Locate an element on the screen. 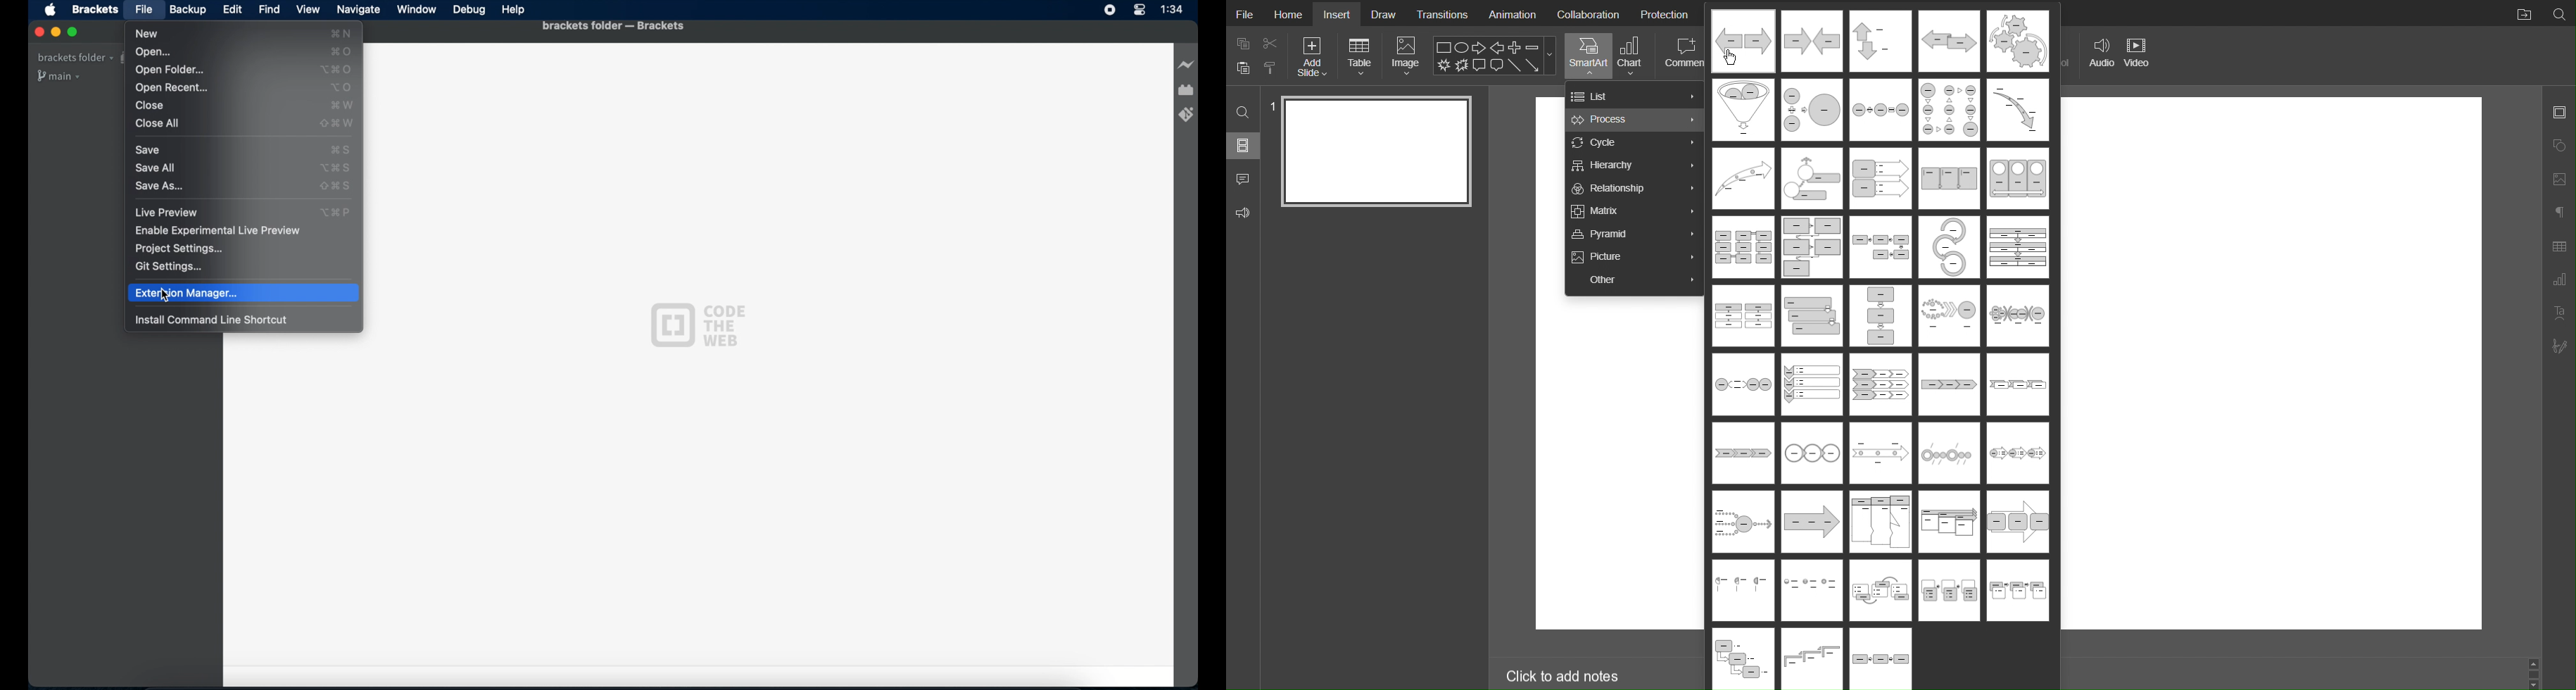 Image resolution: width=2576 pixels, height=700 pixels. Matrix is located at coordinates (1634, 211).